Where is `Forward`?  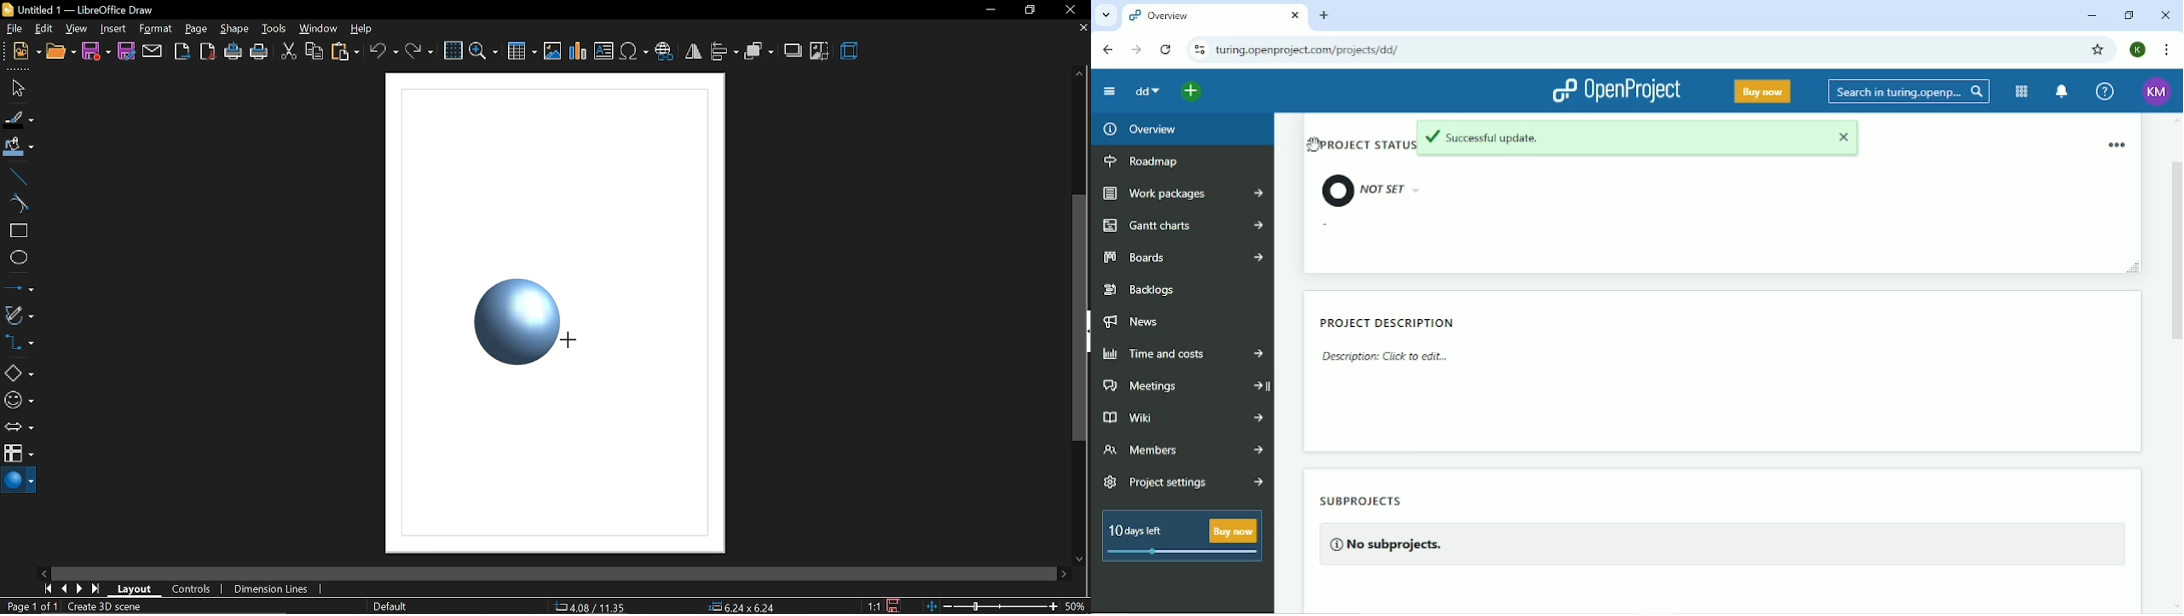
Forward is located at coordinates (1136, 50).